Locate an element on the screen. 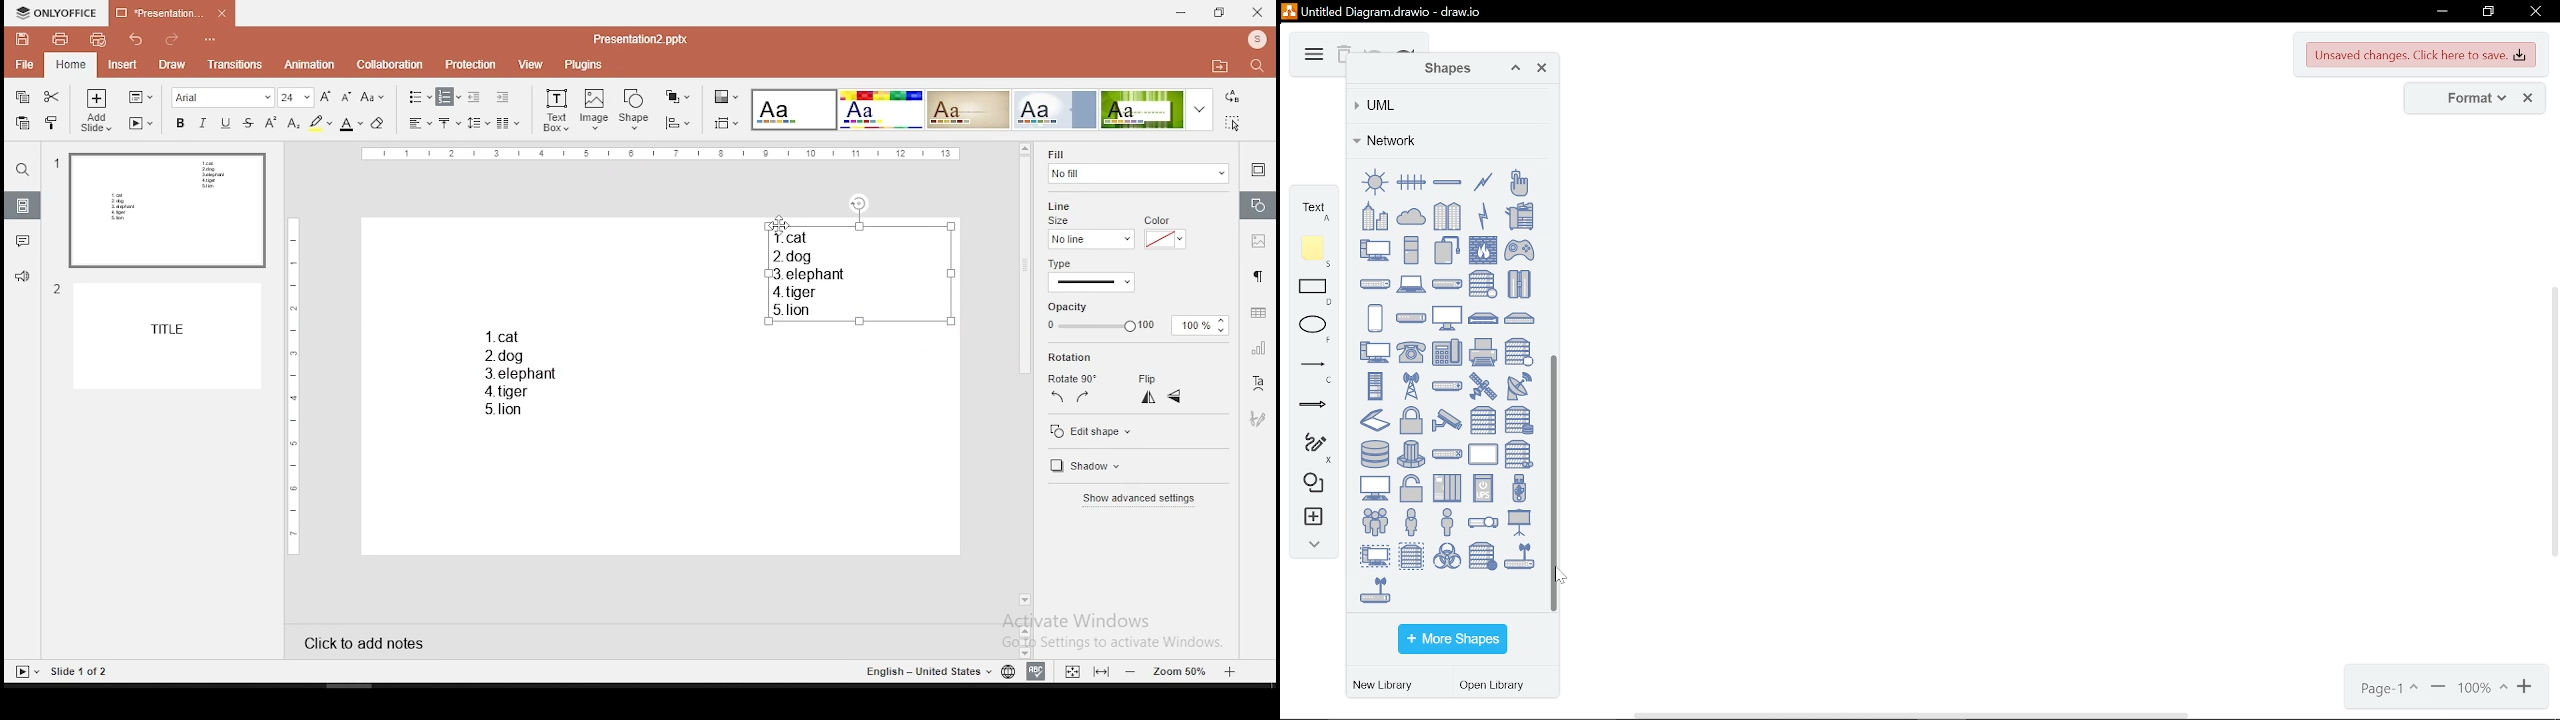 Image resolution: width=2576 pixels, height=728 pixels. bullets is located at coordinates (420, 98).